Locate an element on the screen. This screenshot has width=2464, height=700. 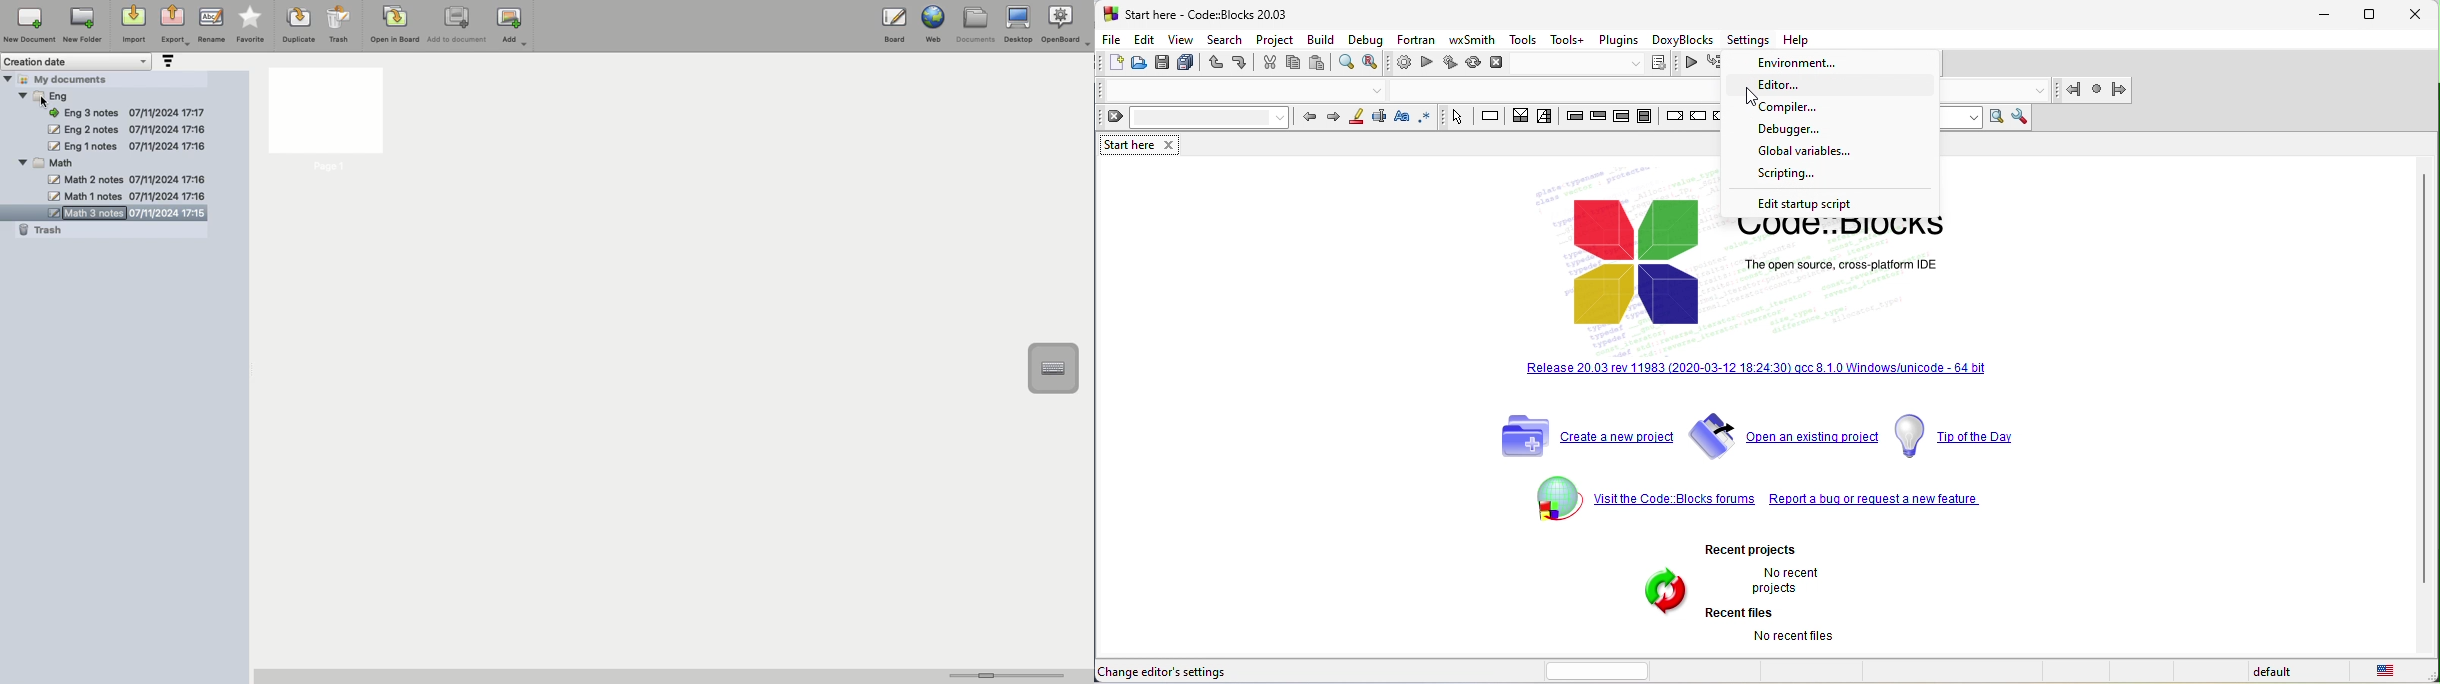
Hide is located at coordinates (53, 113).